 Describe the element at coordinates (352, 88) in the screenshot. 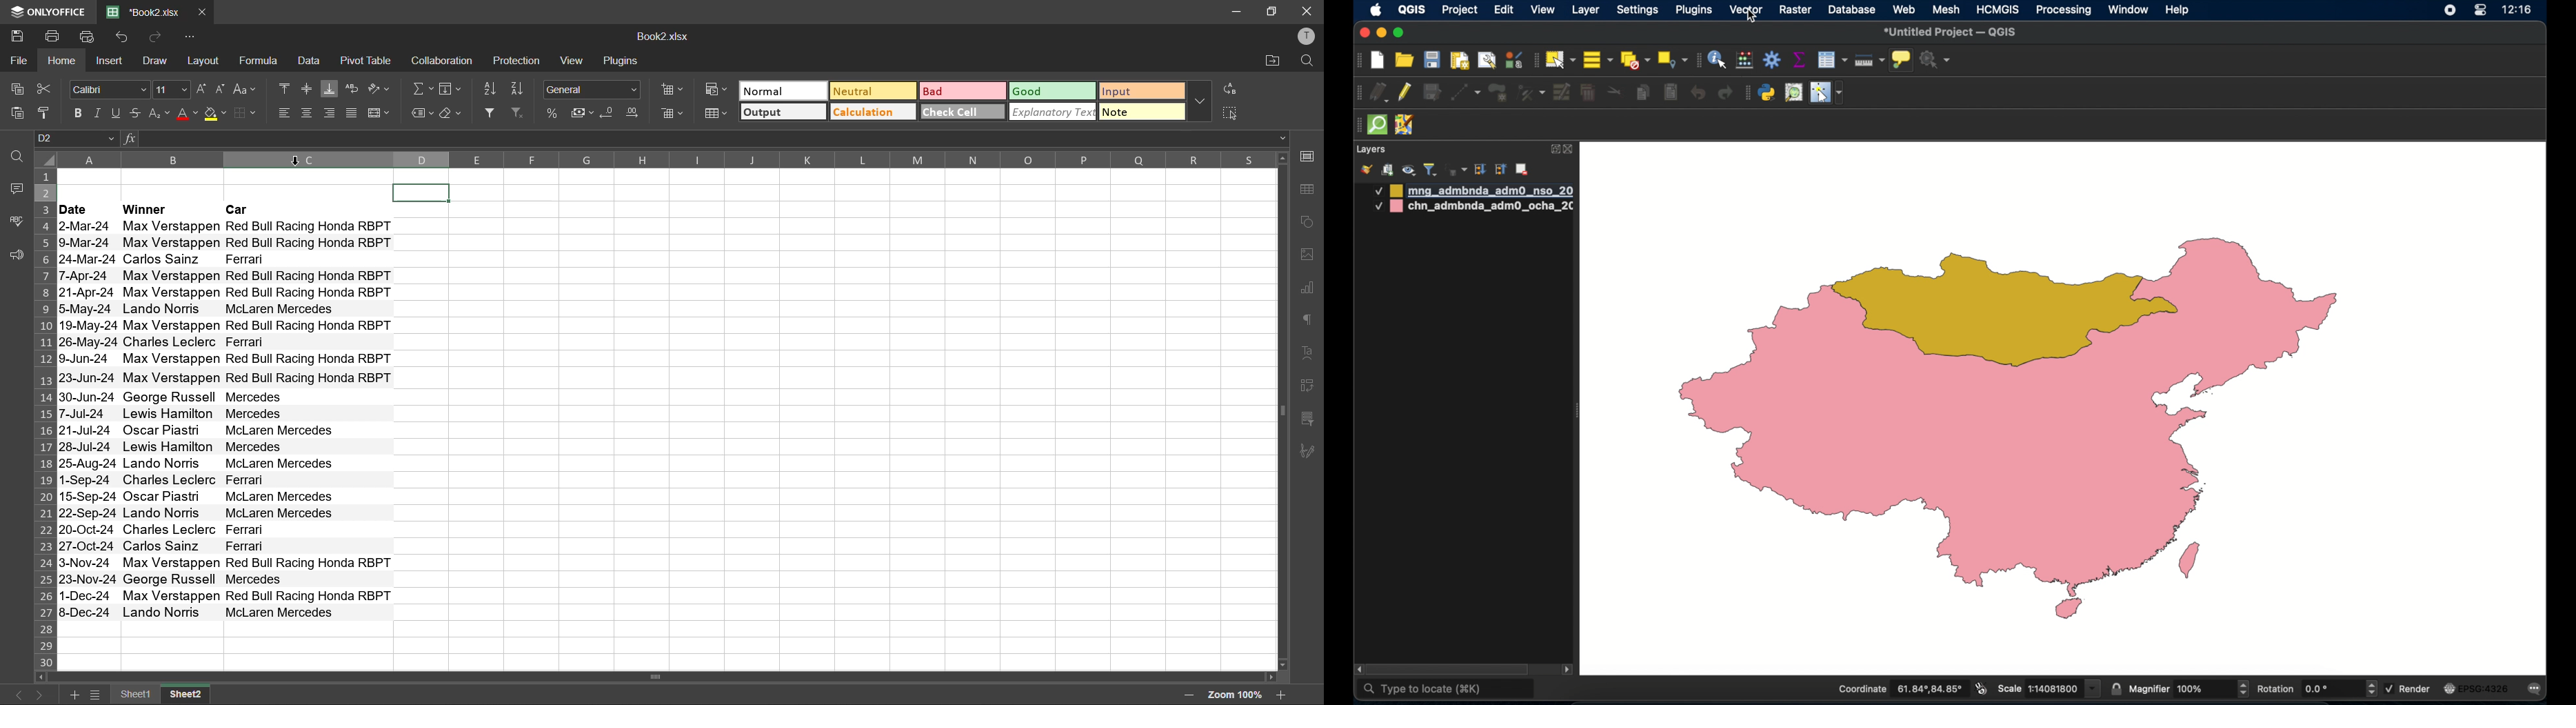

I see `wrap text` at that location.